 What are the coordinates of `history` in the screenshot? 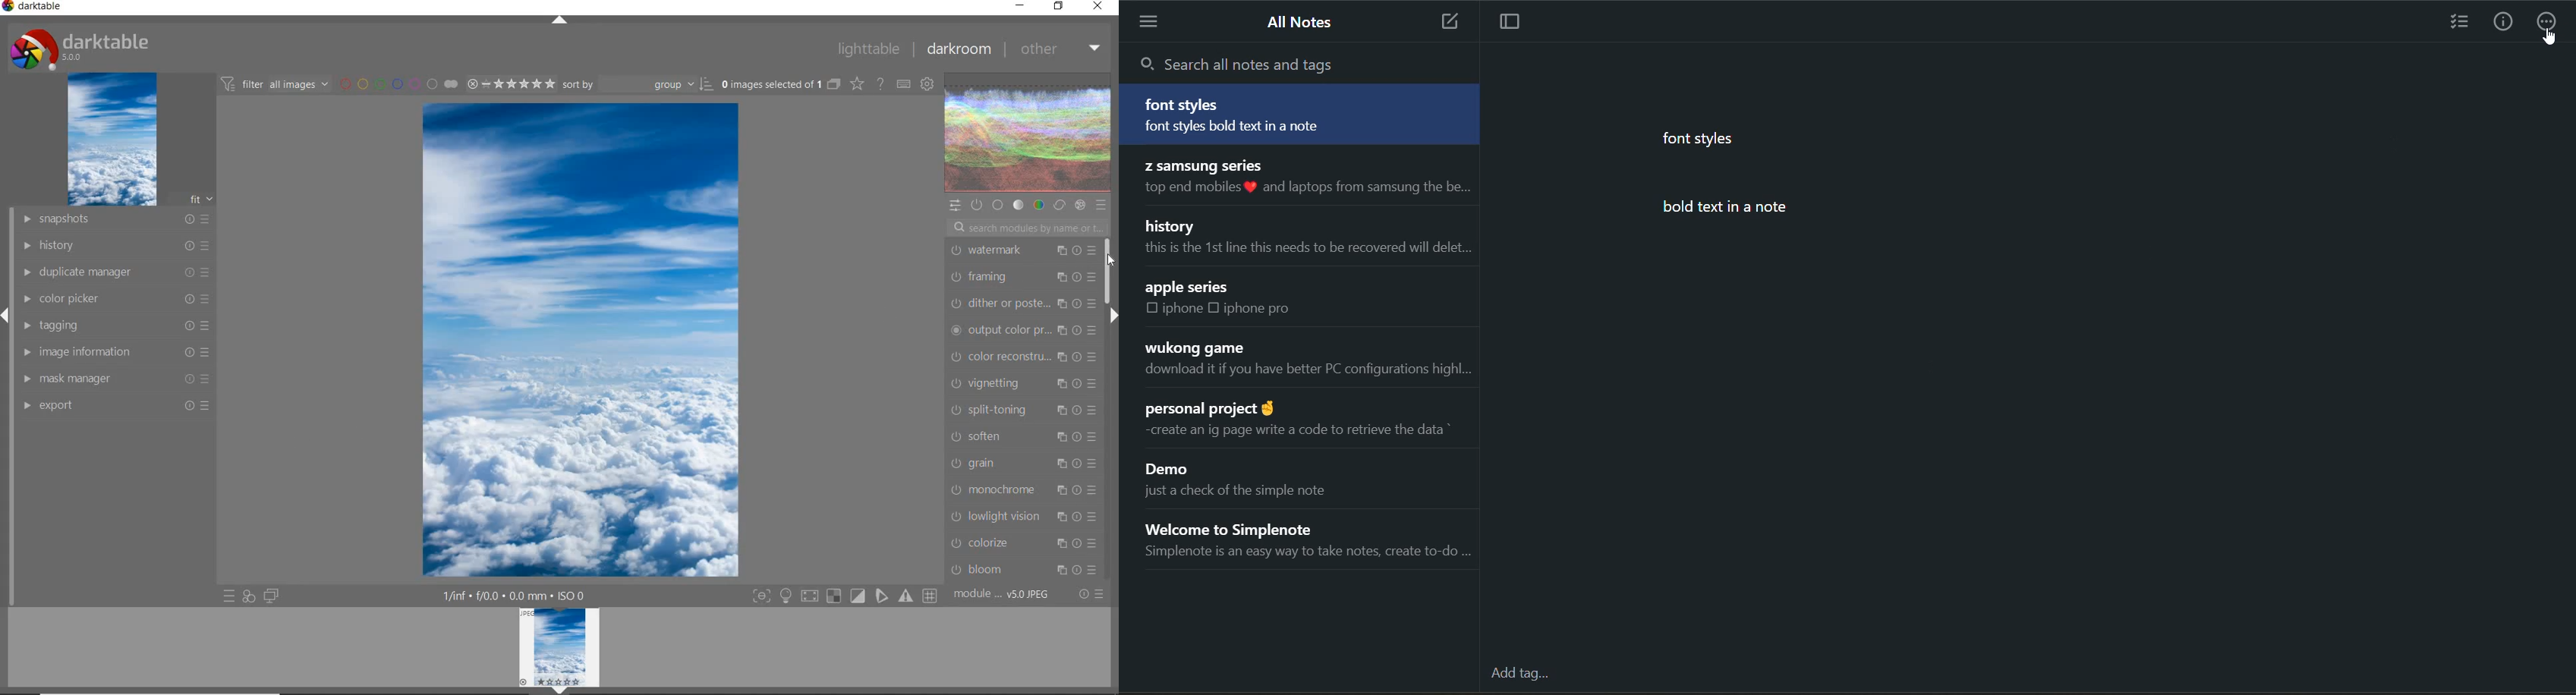 It's located at (1173, 225).